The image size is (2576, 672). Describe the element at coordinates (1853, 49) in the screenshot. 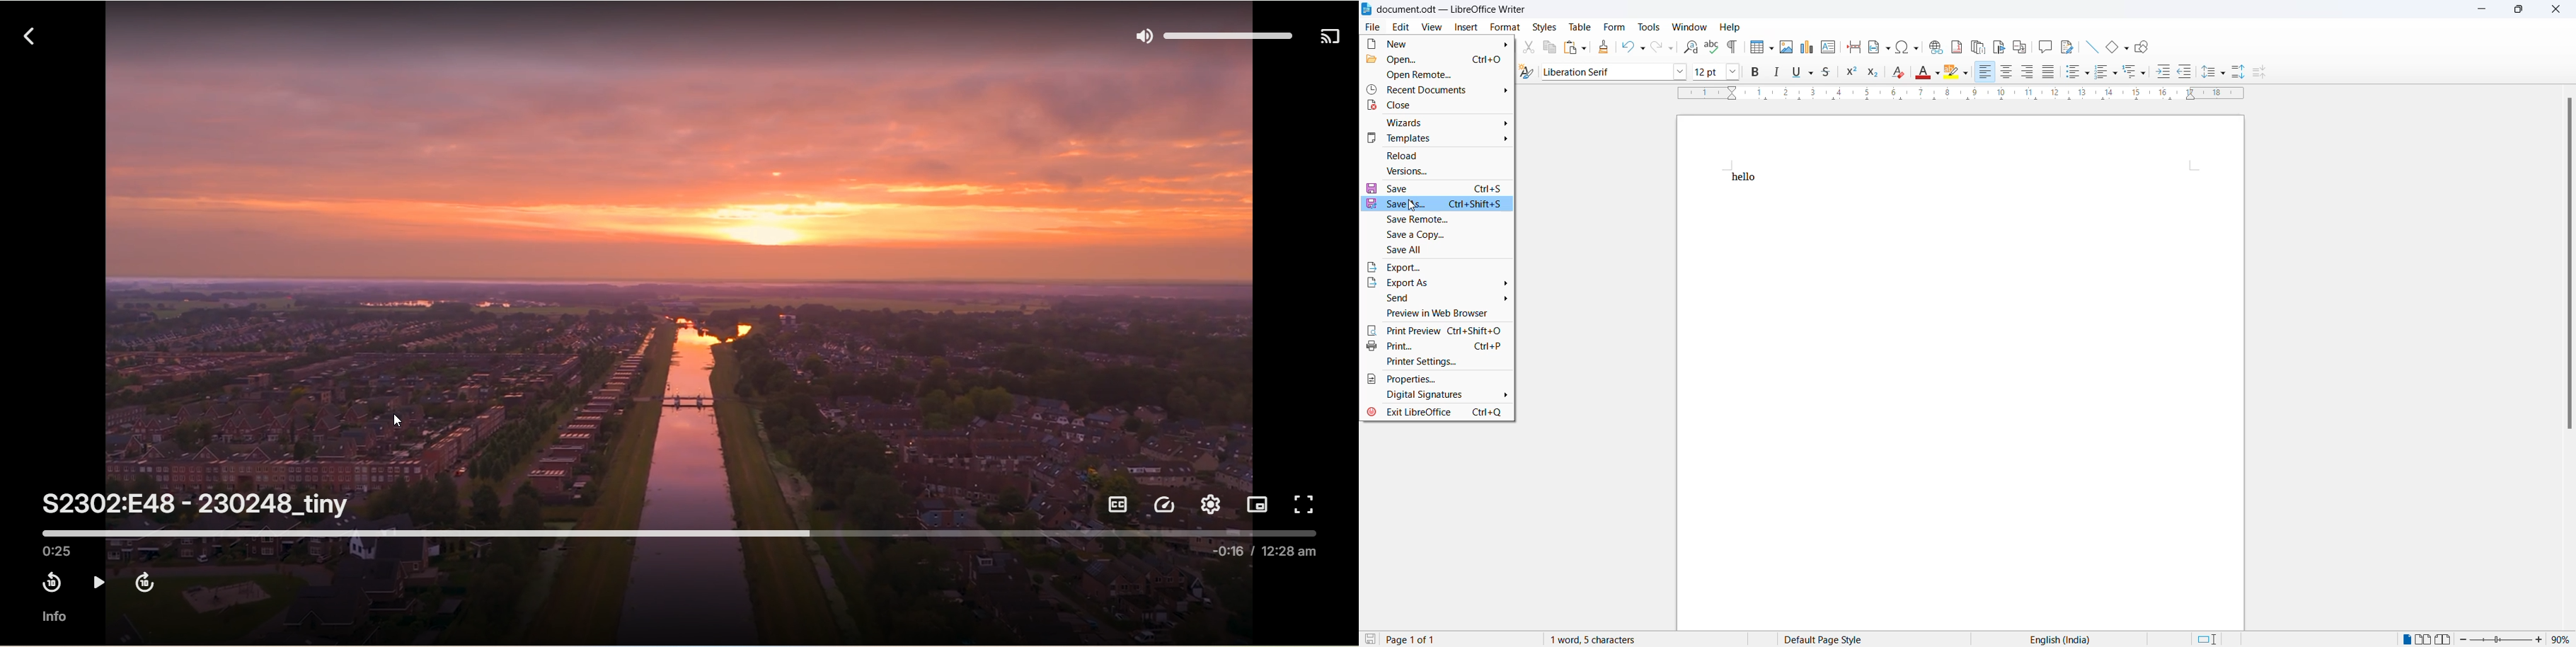

I see `Insert page break` at that location.